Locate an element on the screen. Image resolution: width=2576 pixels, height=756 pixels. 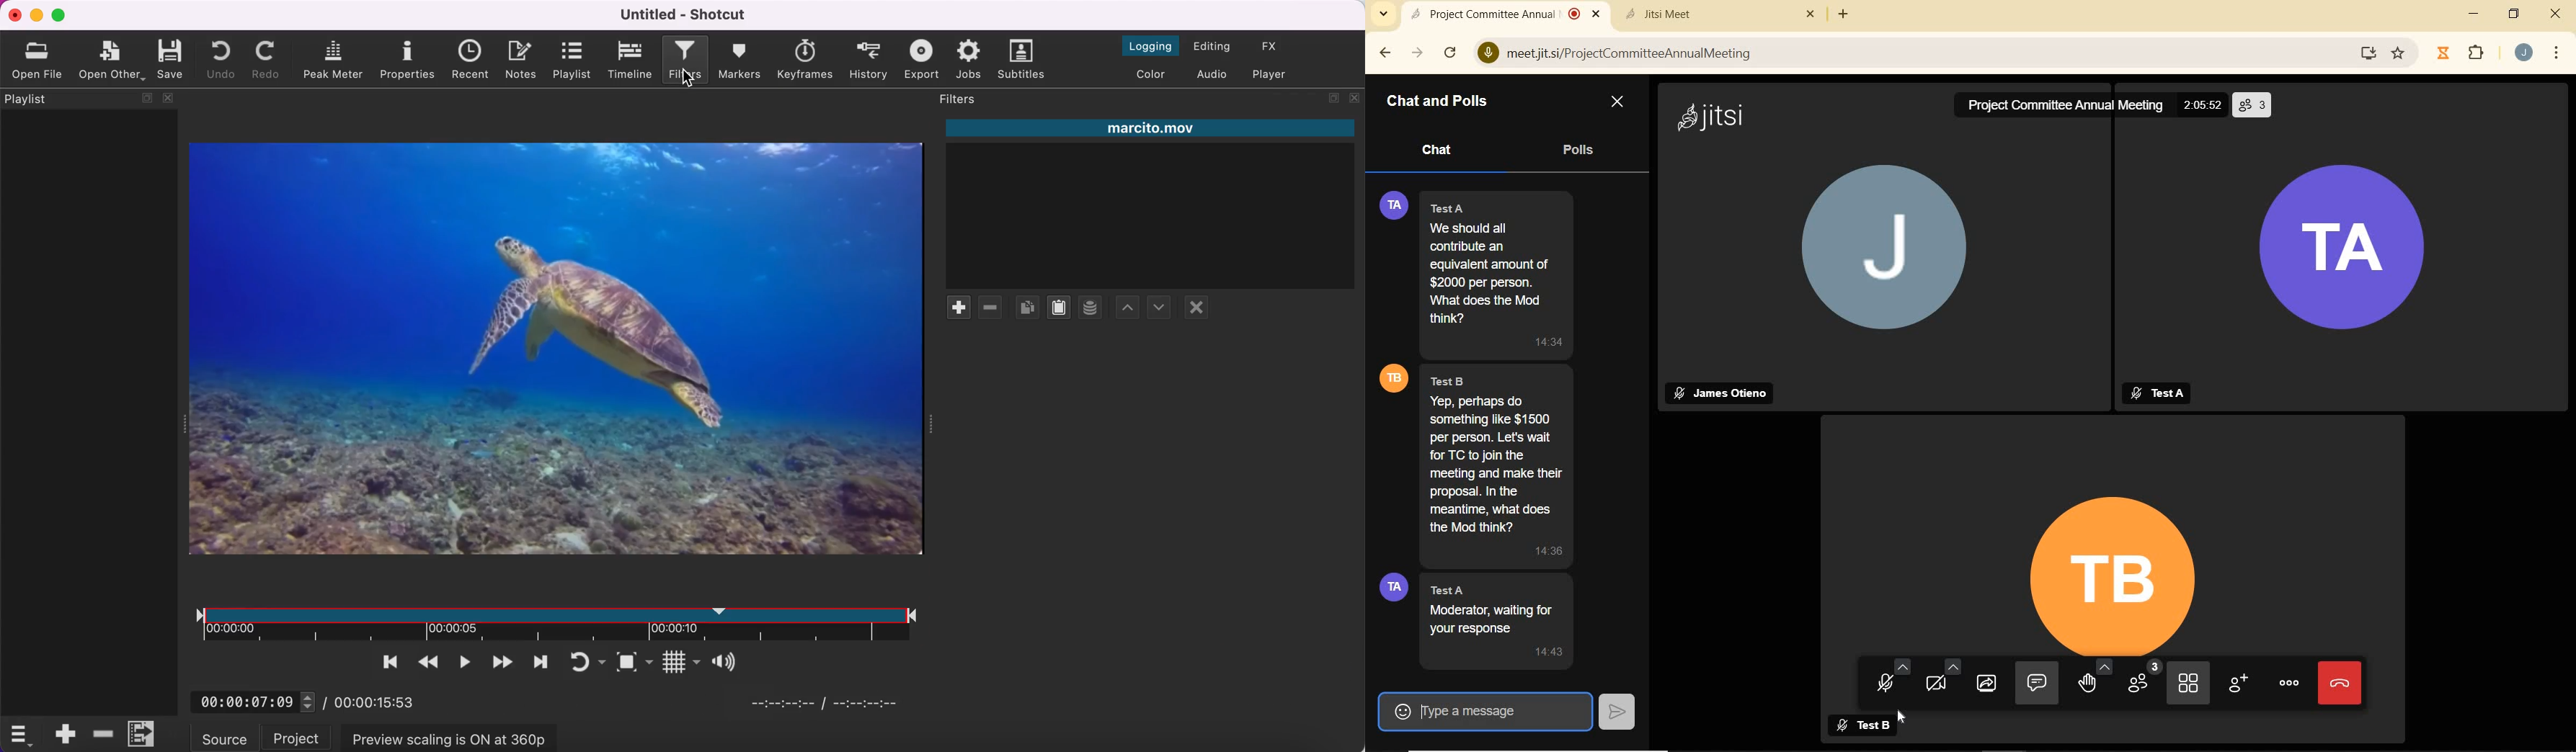
minimize is located at coordinates (2474, 16).